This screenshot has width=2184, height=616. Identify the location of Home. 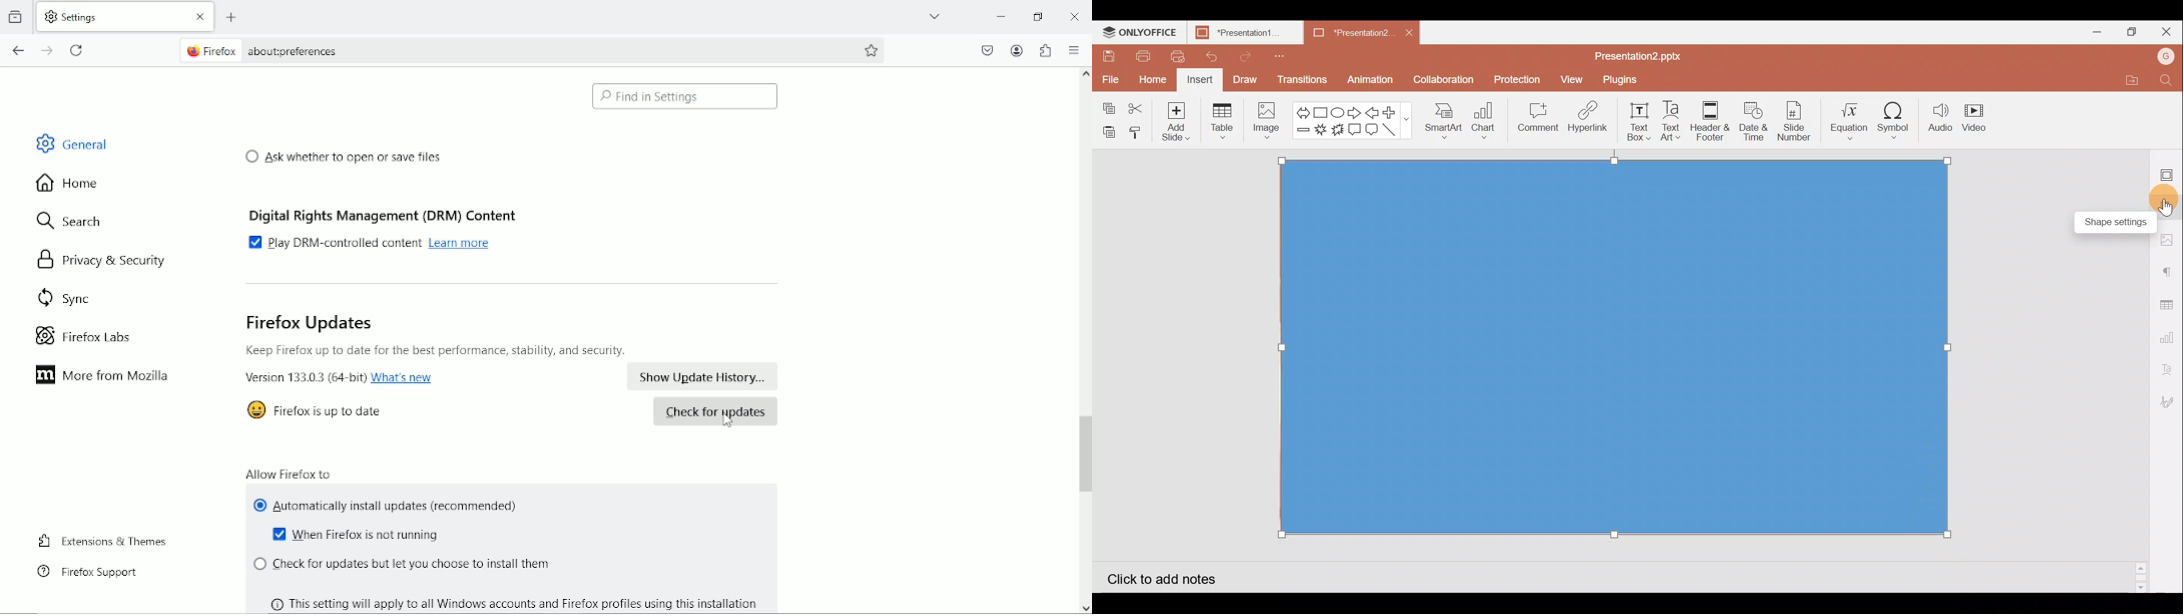
(1153, 78).